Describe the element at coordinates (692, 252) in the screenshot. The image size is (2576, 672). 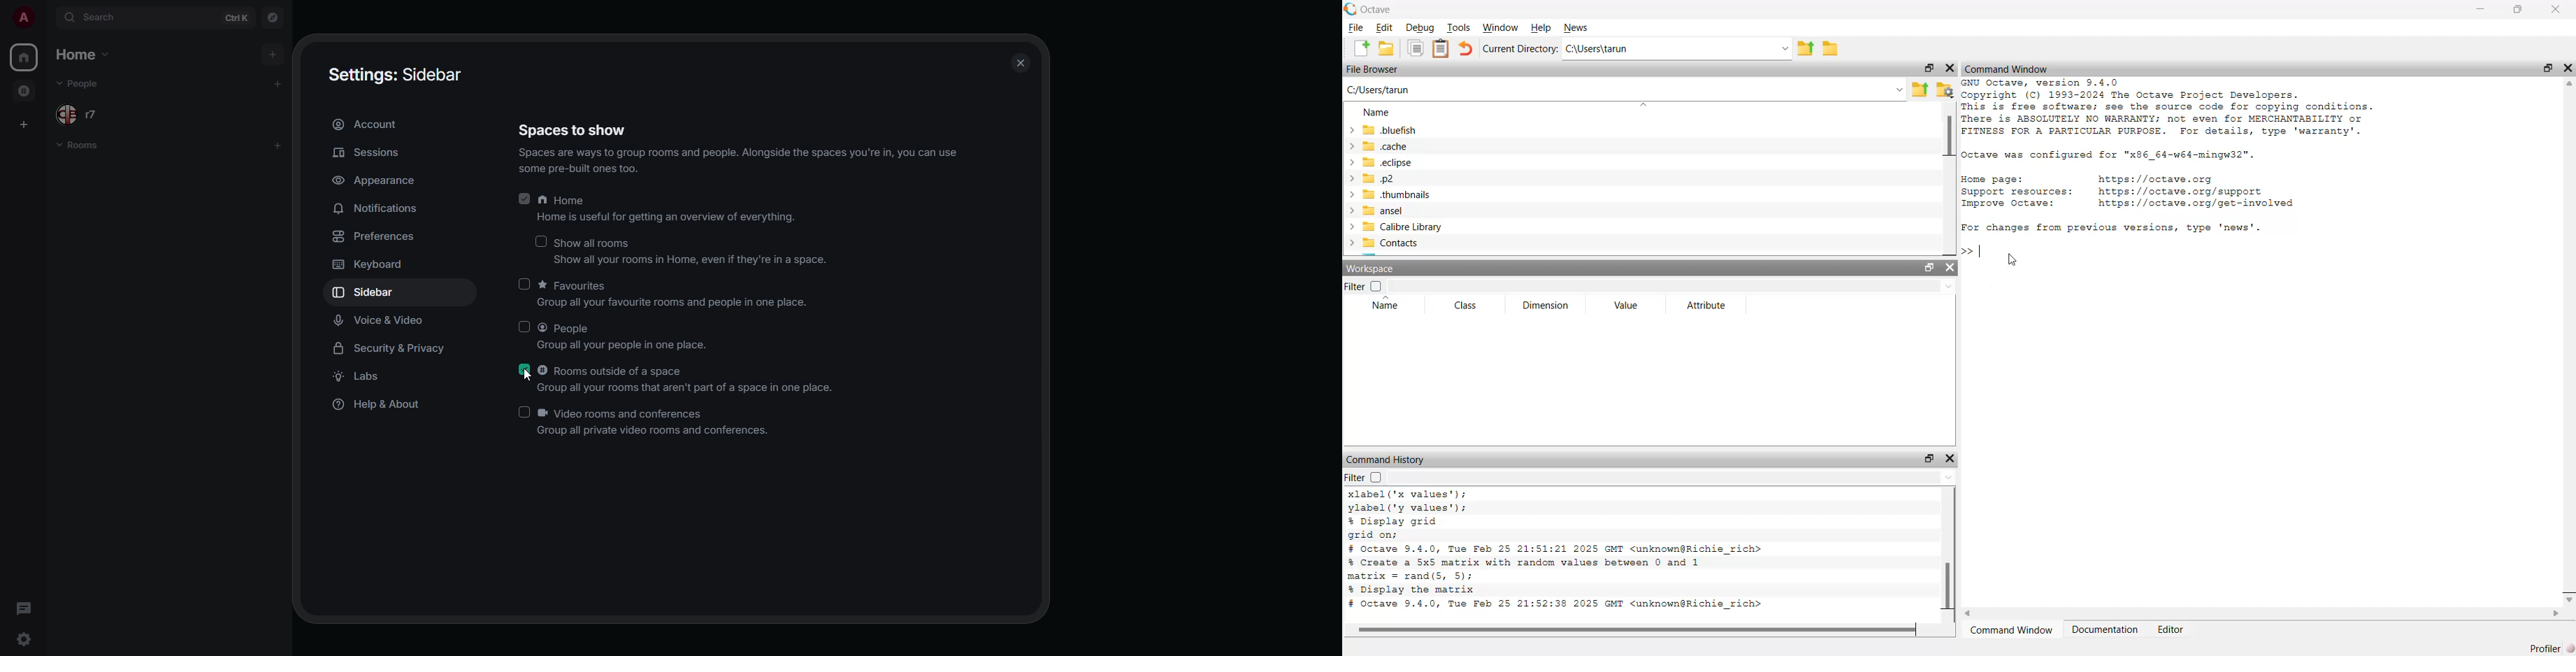
I see `Show all rooms Show all your rooms in Home, even if they're in a space.` at that location.